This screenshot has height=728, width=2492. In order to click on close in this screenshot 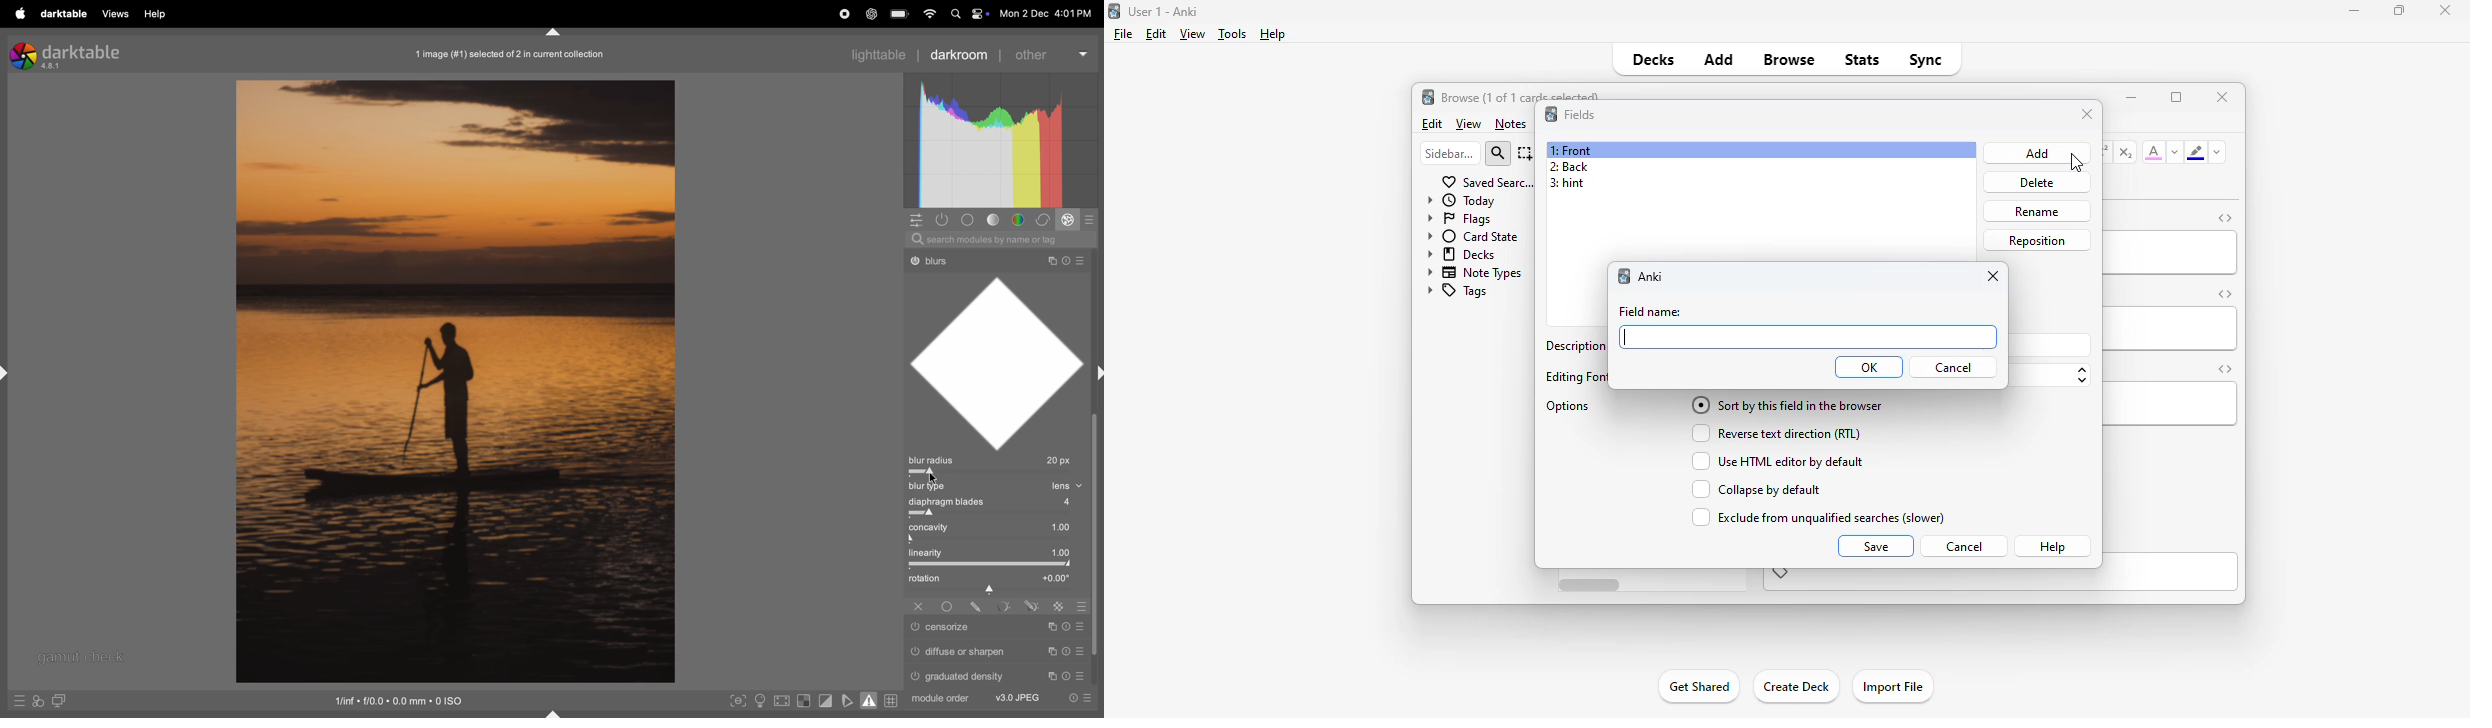, I will do `click(2223, 96)`.